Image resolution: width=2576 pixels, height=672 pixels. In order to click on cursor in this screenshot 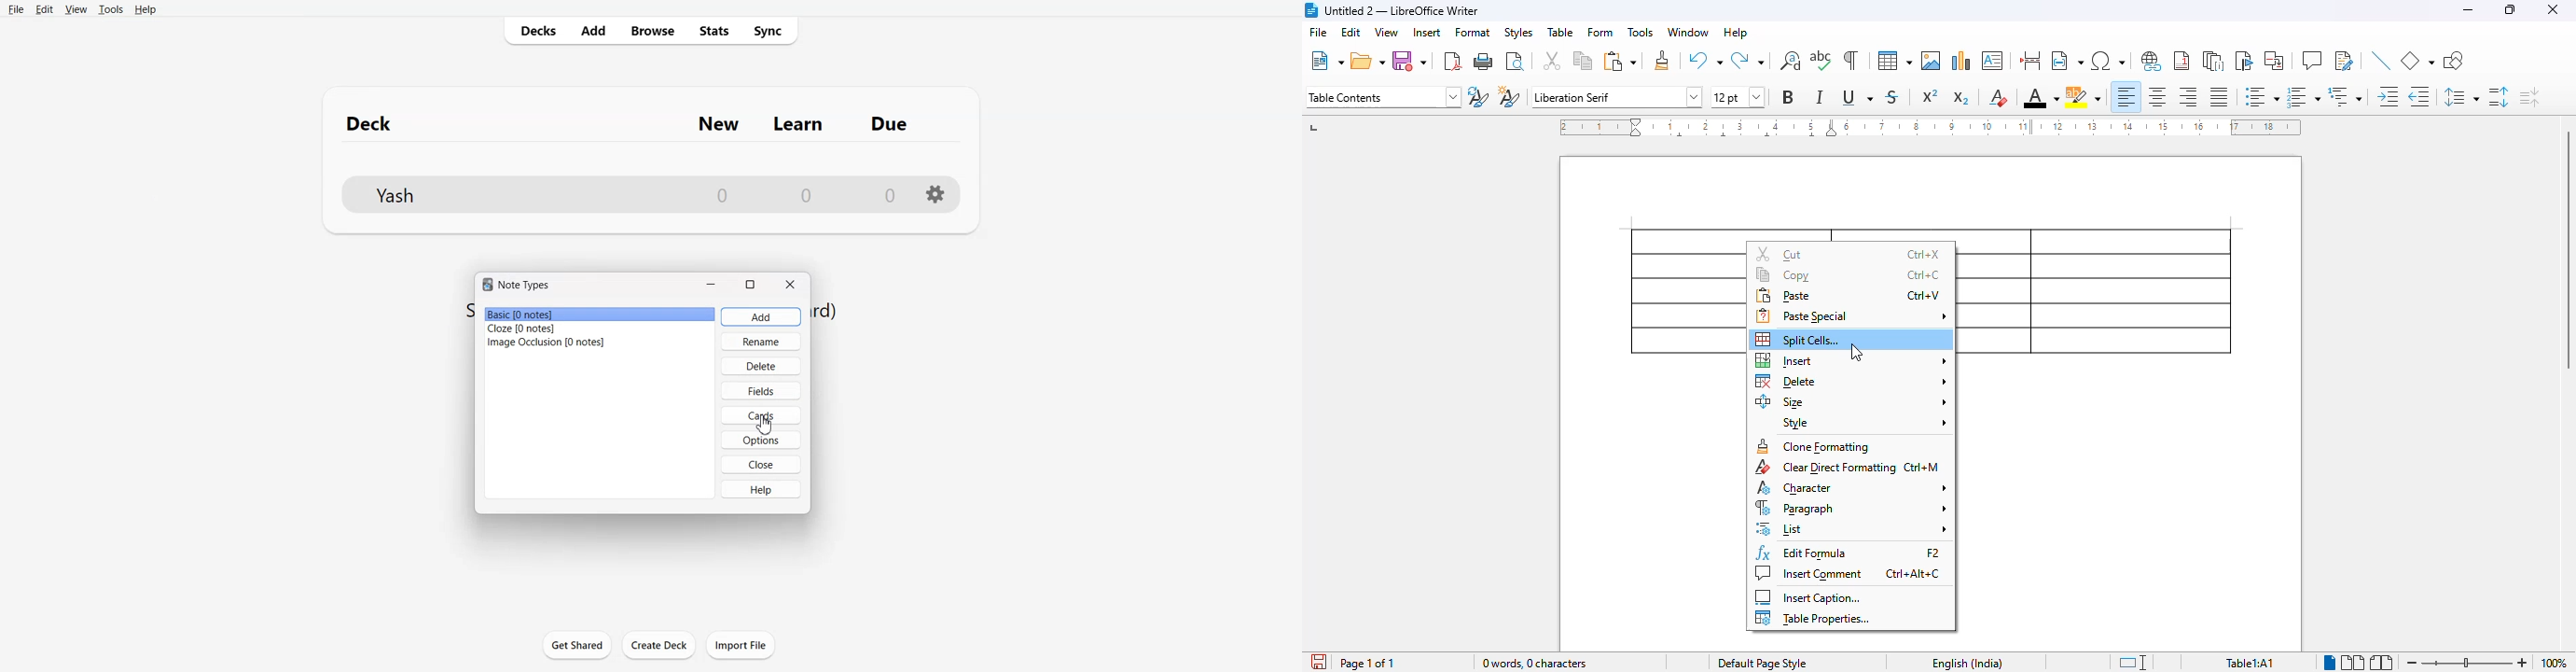, I will do `click(771, 426)`.